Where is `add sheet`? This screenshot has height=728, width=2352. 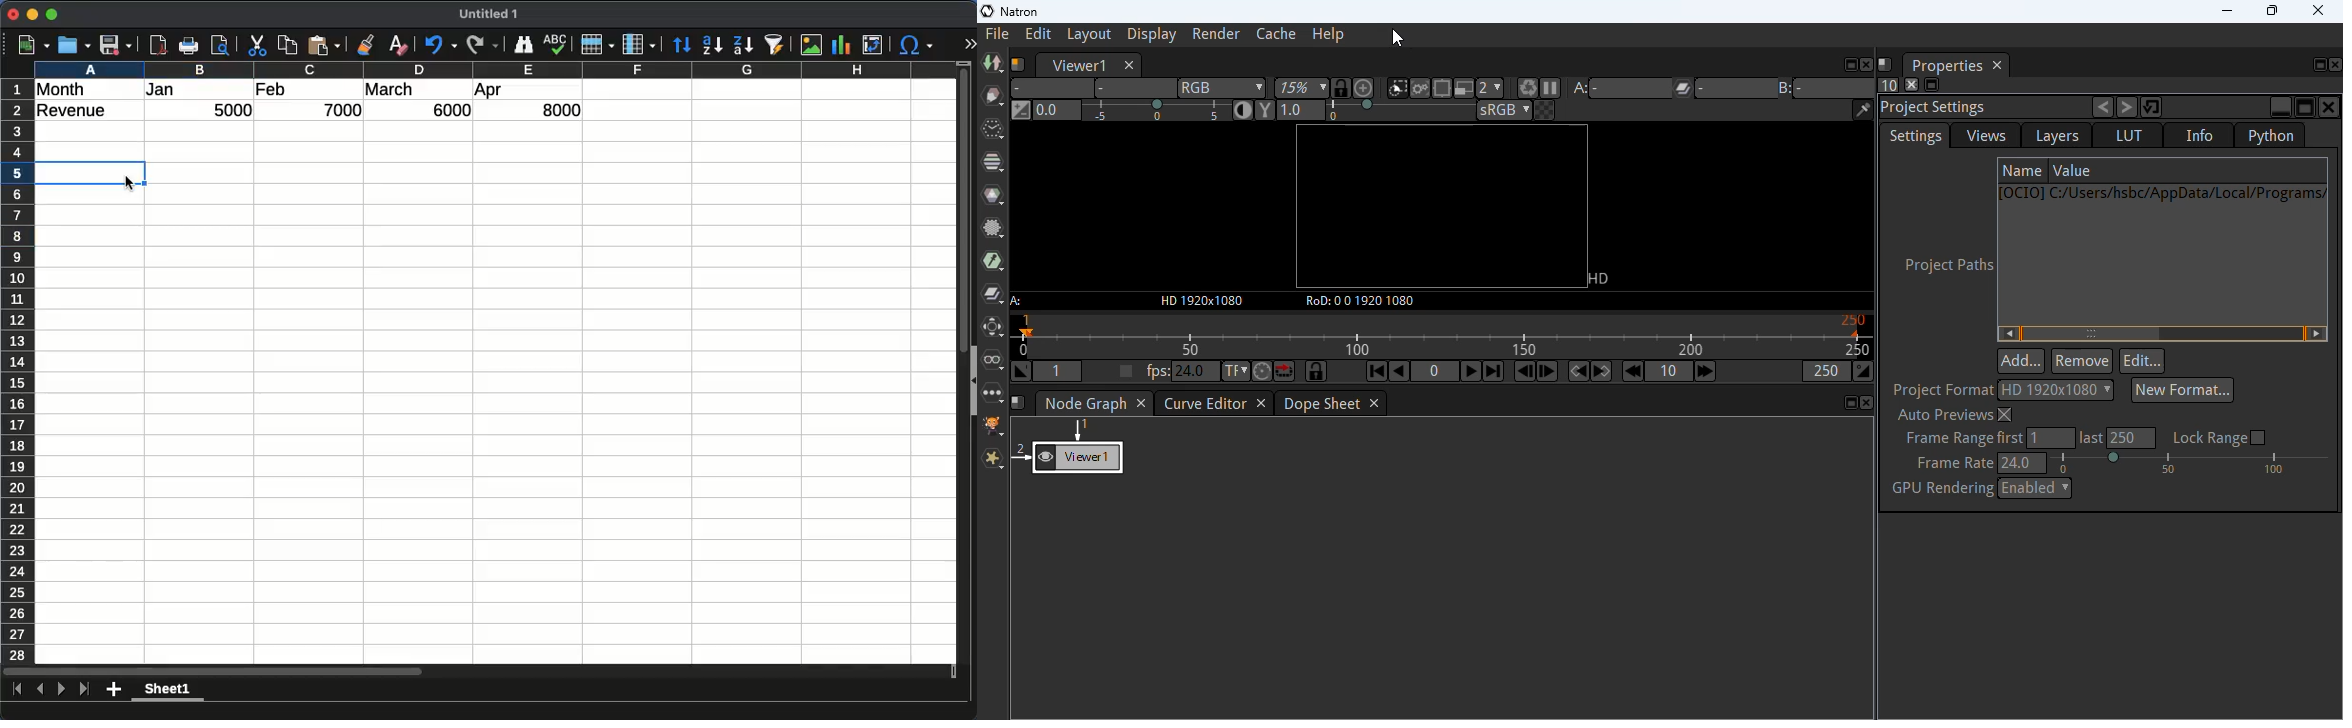 add sheet is located at coordinates (113, 690).